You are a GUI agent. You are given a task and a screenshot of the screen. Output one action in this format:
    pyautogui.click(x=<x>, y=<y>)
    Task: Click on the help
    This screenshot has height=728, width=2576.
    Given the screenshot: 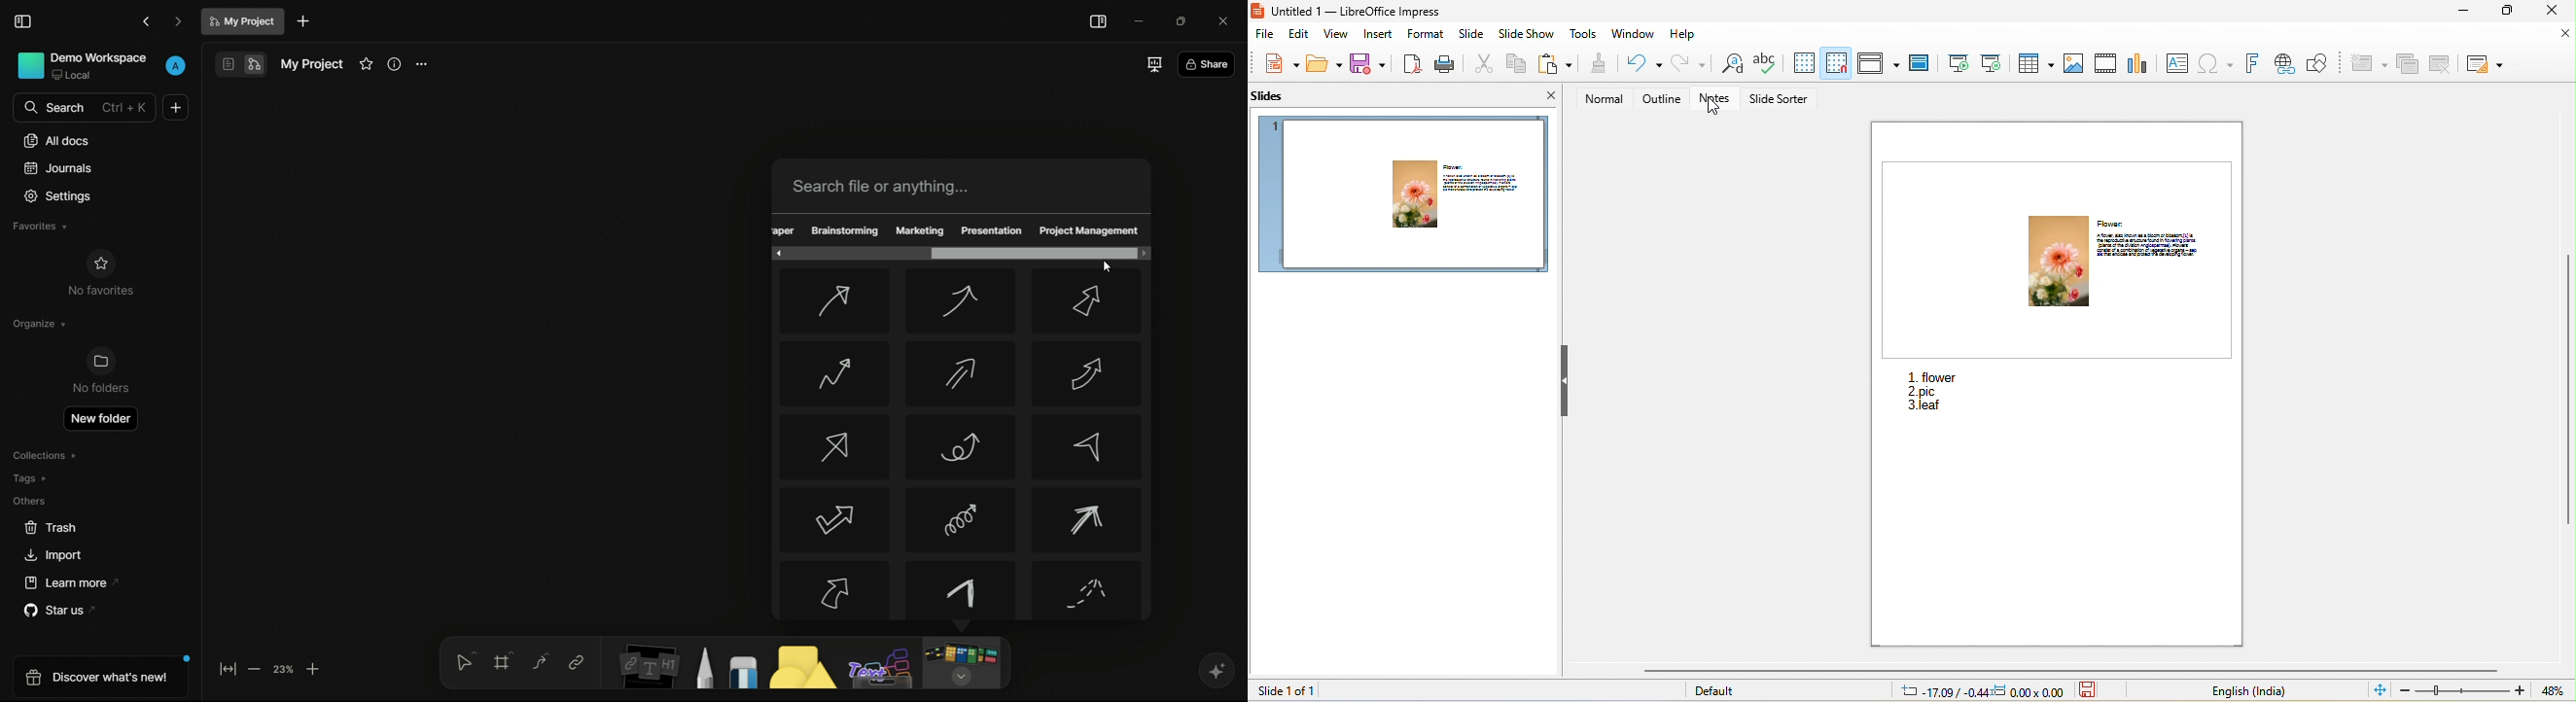 What is the action you would take?
    pyautogui.click(x=1685, y=33)
    